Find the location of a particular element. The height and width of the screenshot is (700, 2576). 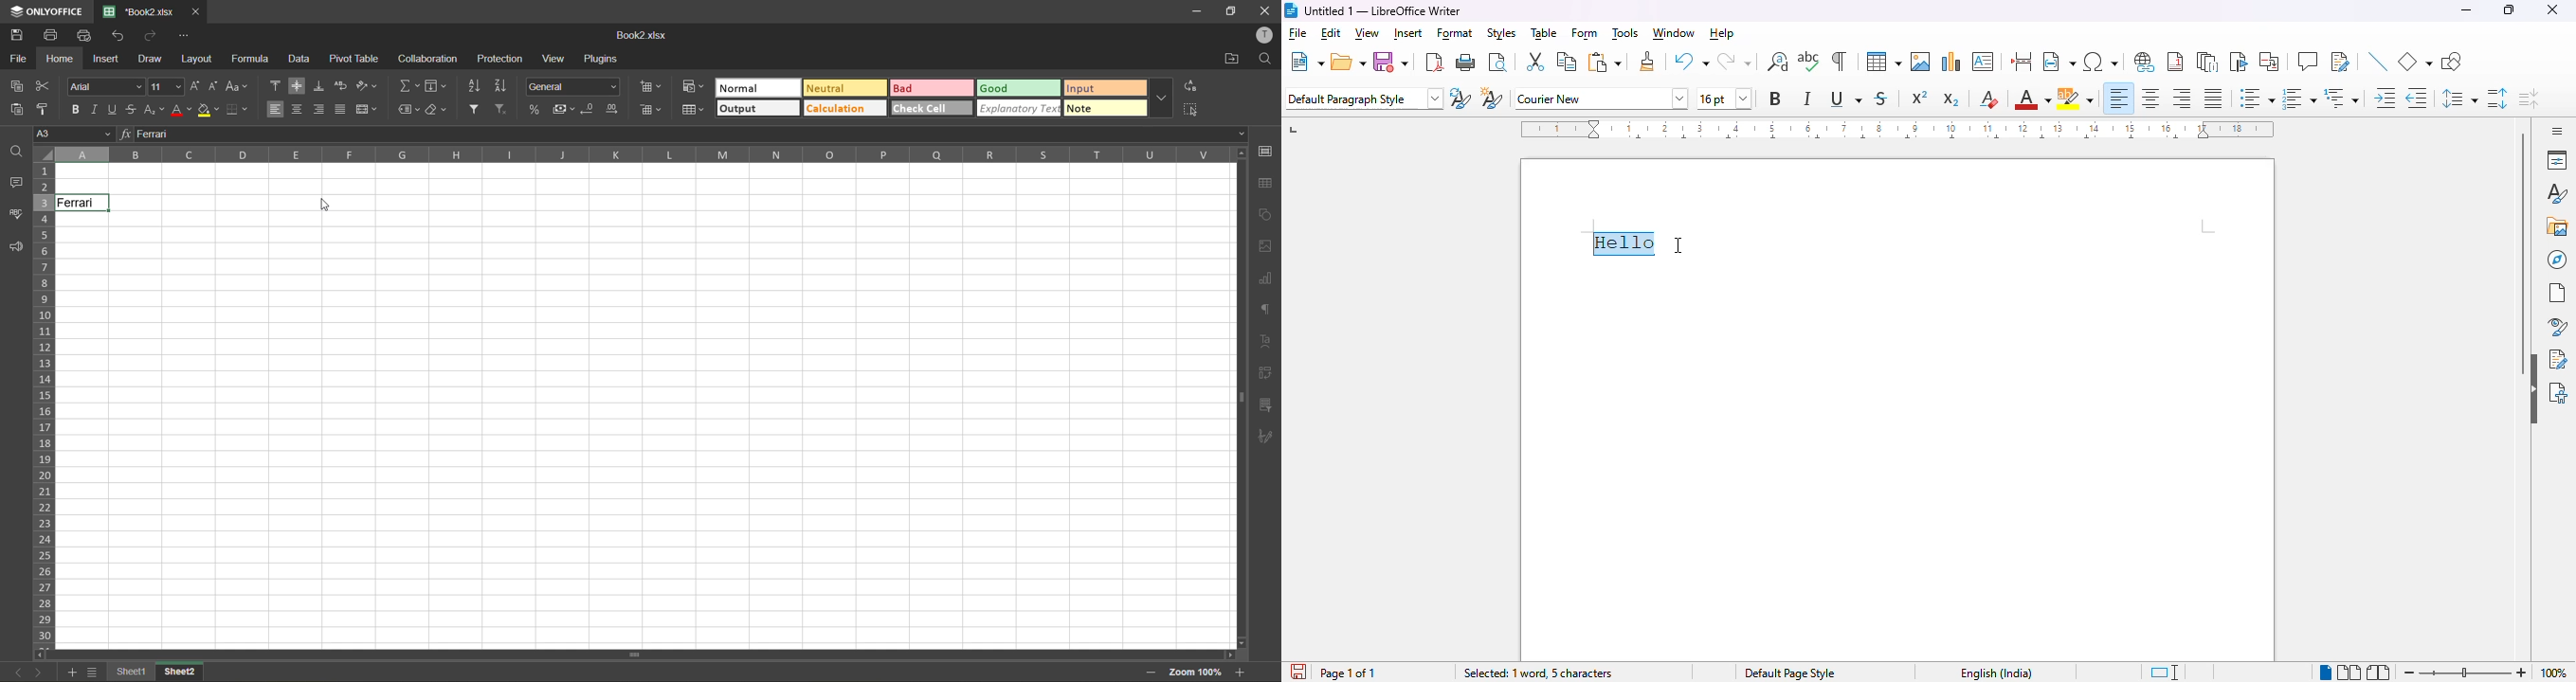

minimize is located at coordinates (1198, 11).